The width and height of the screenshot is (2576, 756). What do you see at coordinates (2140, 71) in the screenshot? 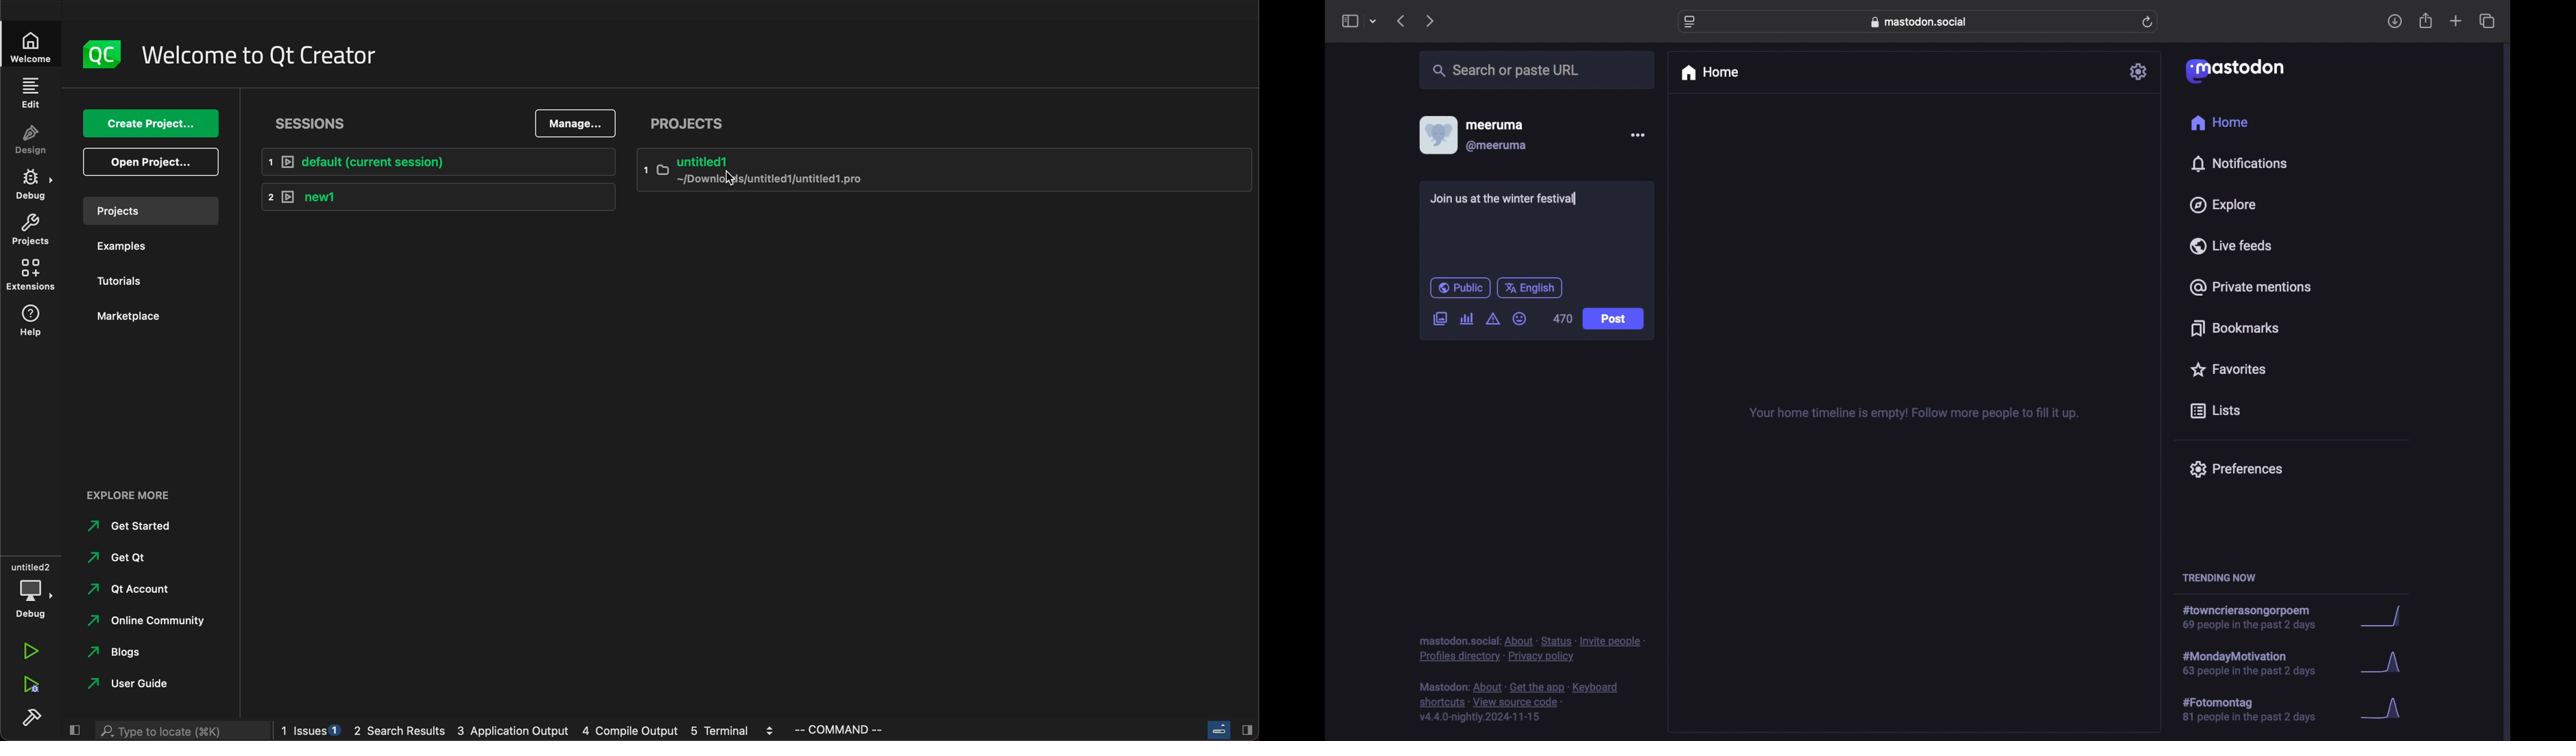
I see `settings` at bounding box center [2140, 71].